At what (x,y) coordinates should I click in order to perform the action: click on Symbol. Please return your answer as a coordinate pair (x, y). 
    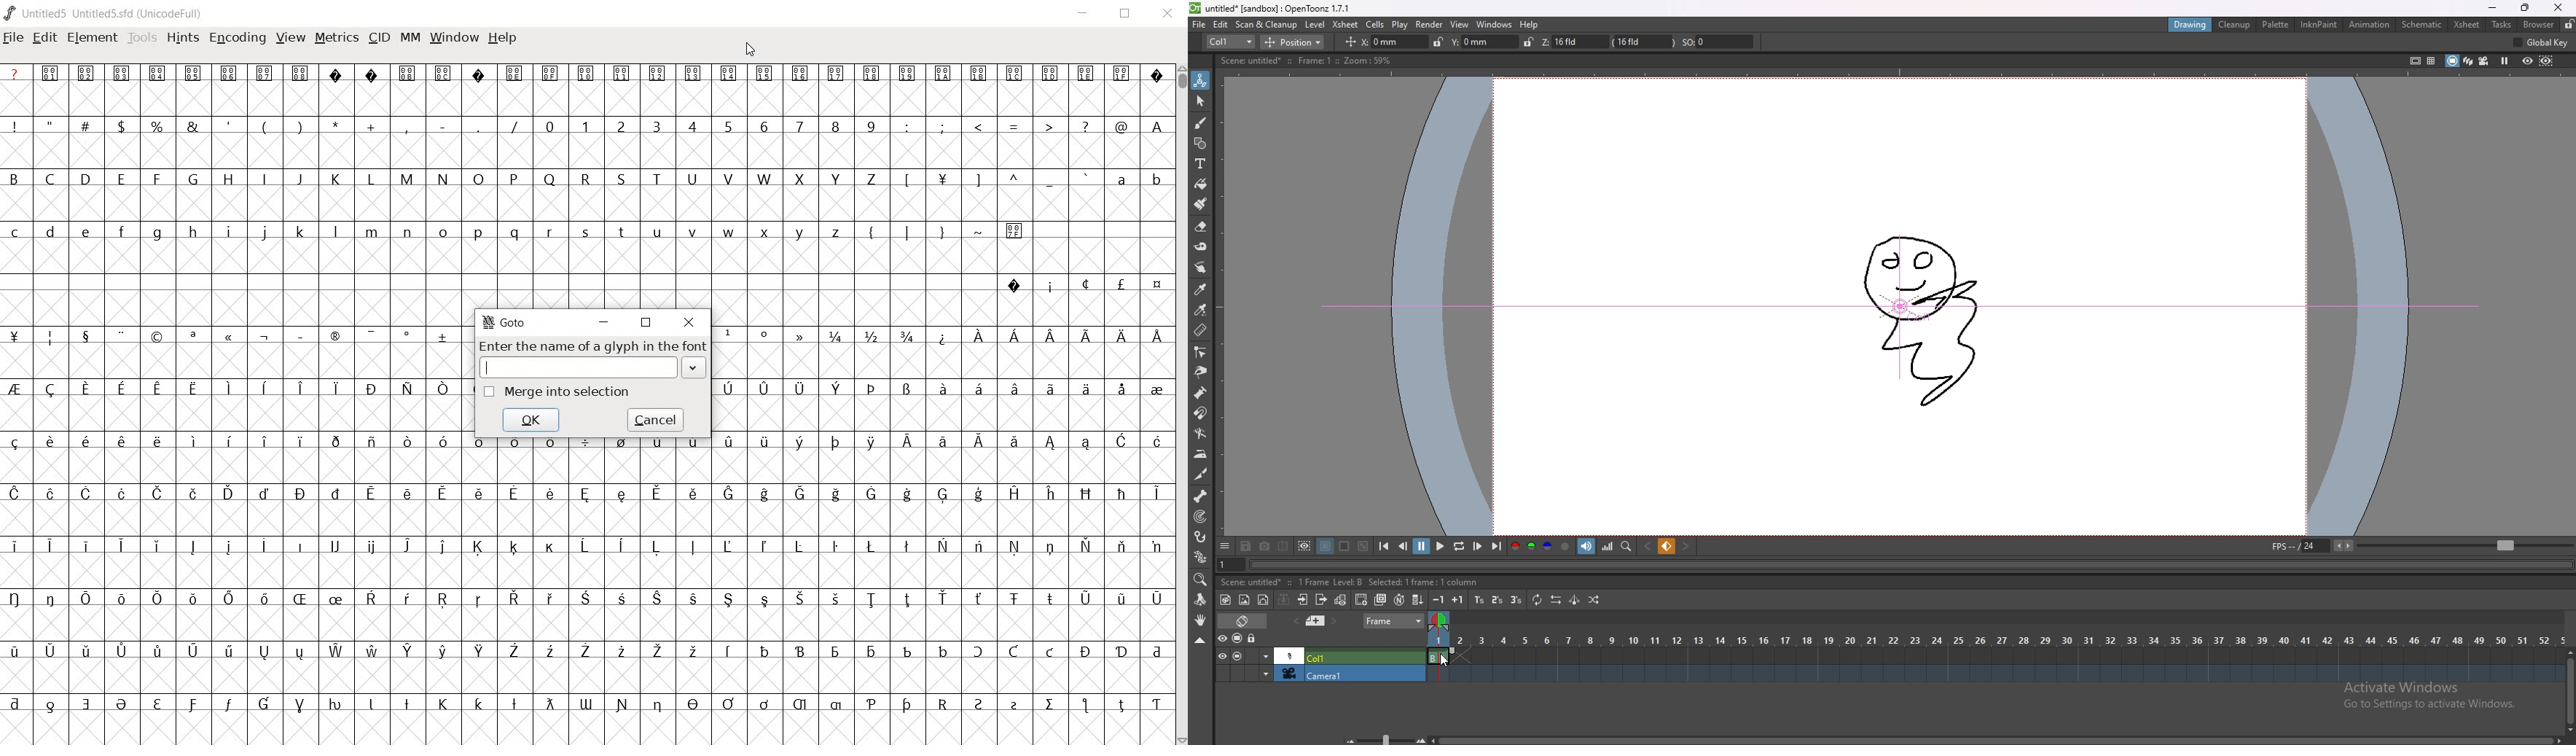
    Looking at the image, I should click on (335, 338).